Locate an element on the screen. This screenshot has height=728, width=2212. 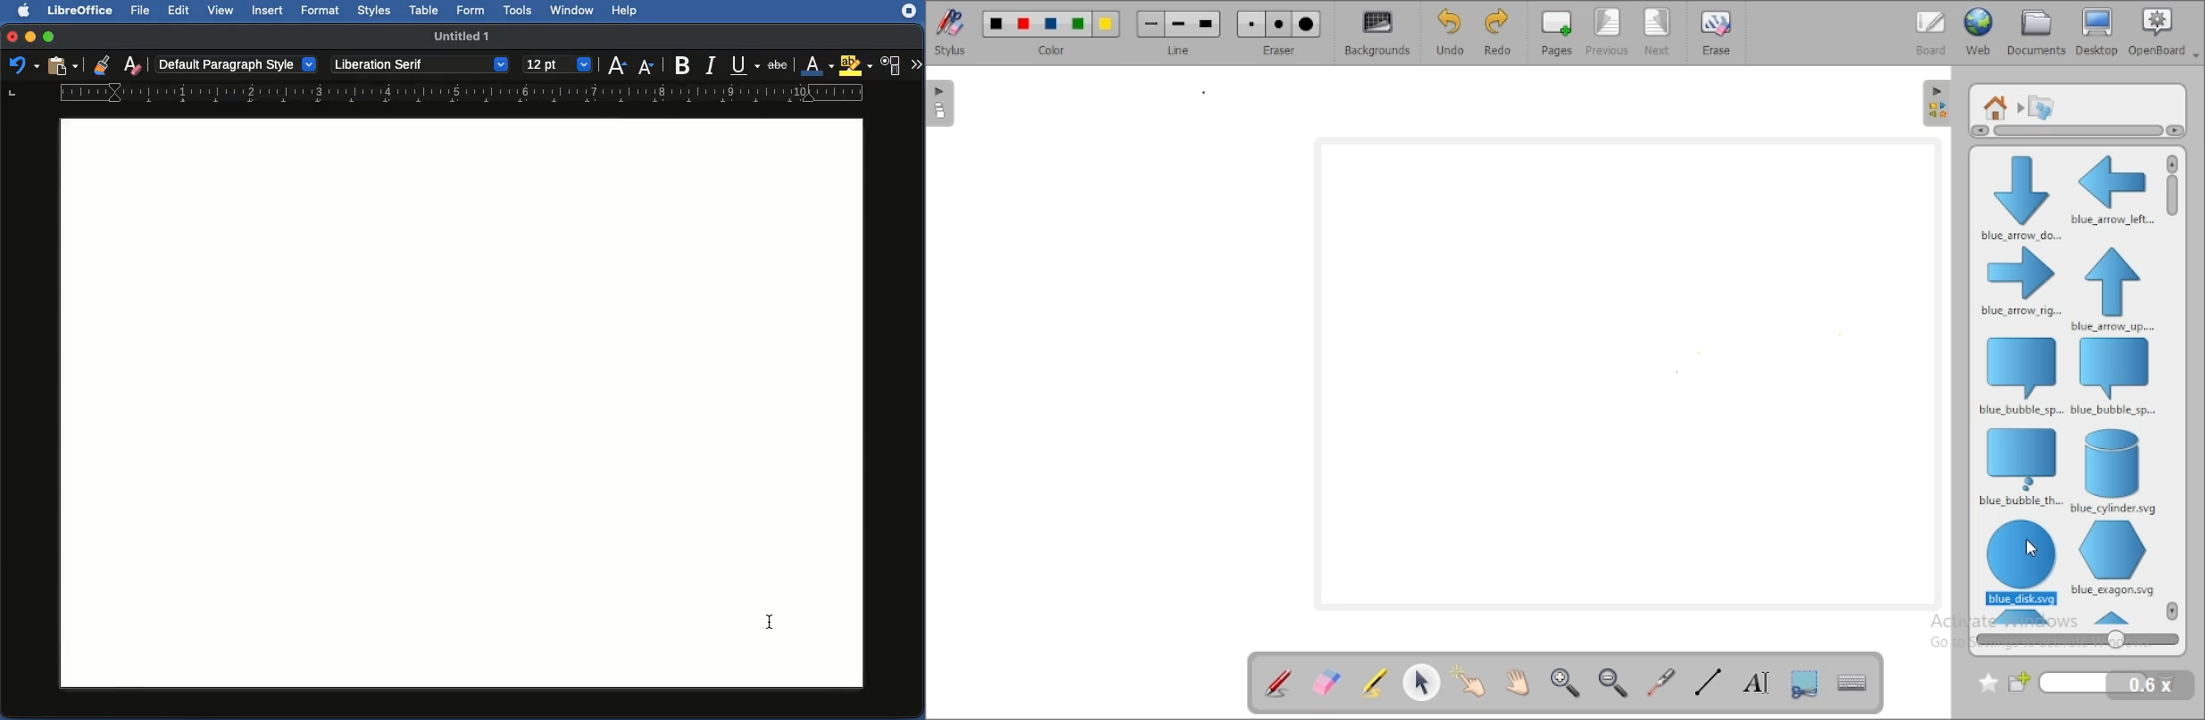
Maximize is located at coordinates (51, 36).